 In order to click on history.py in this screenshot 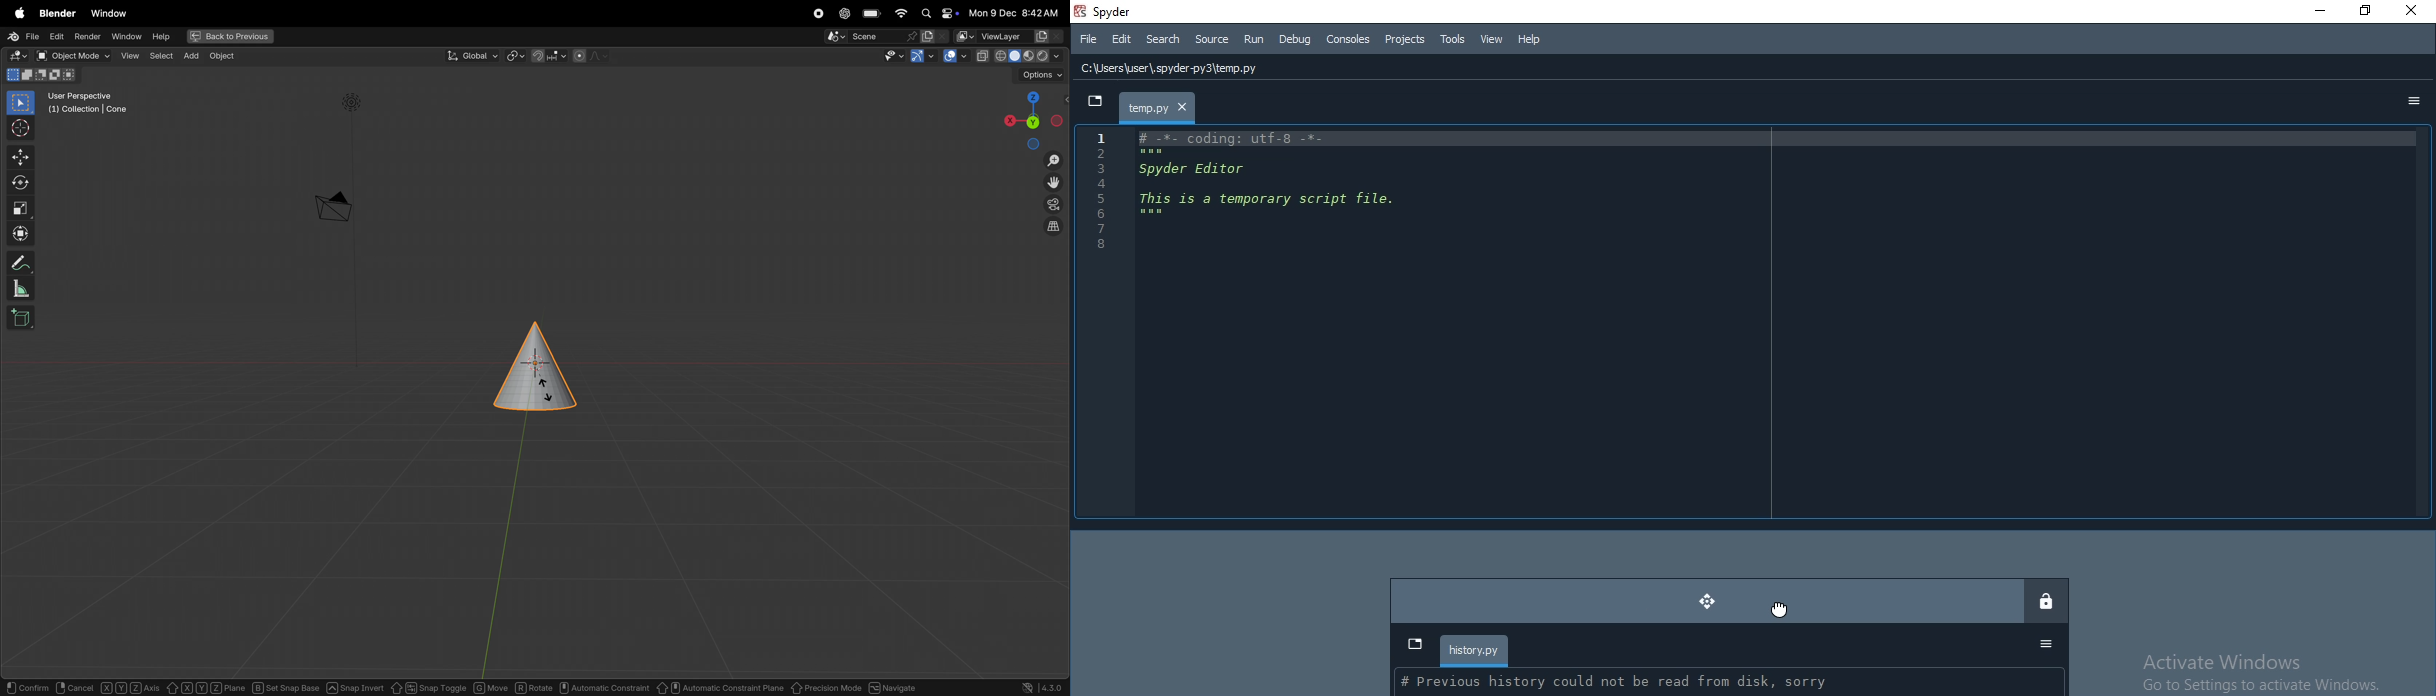, I will do `click(1474, 649)`.